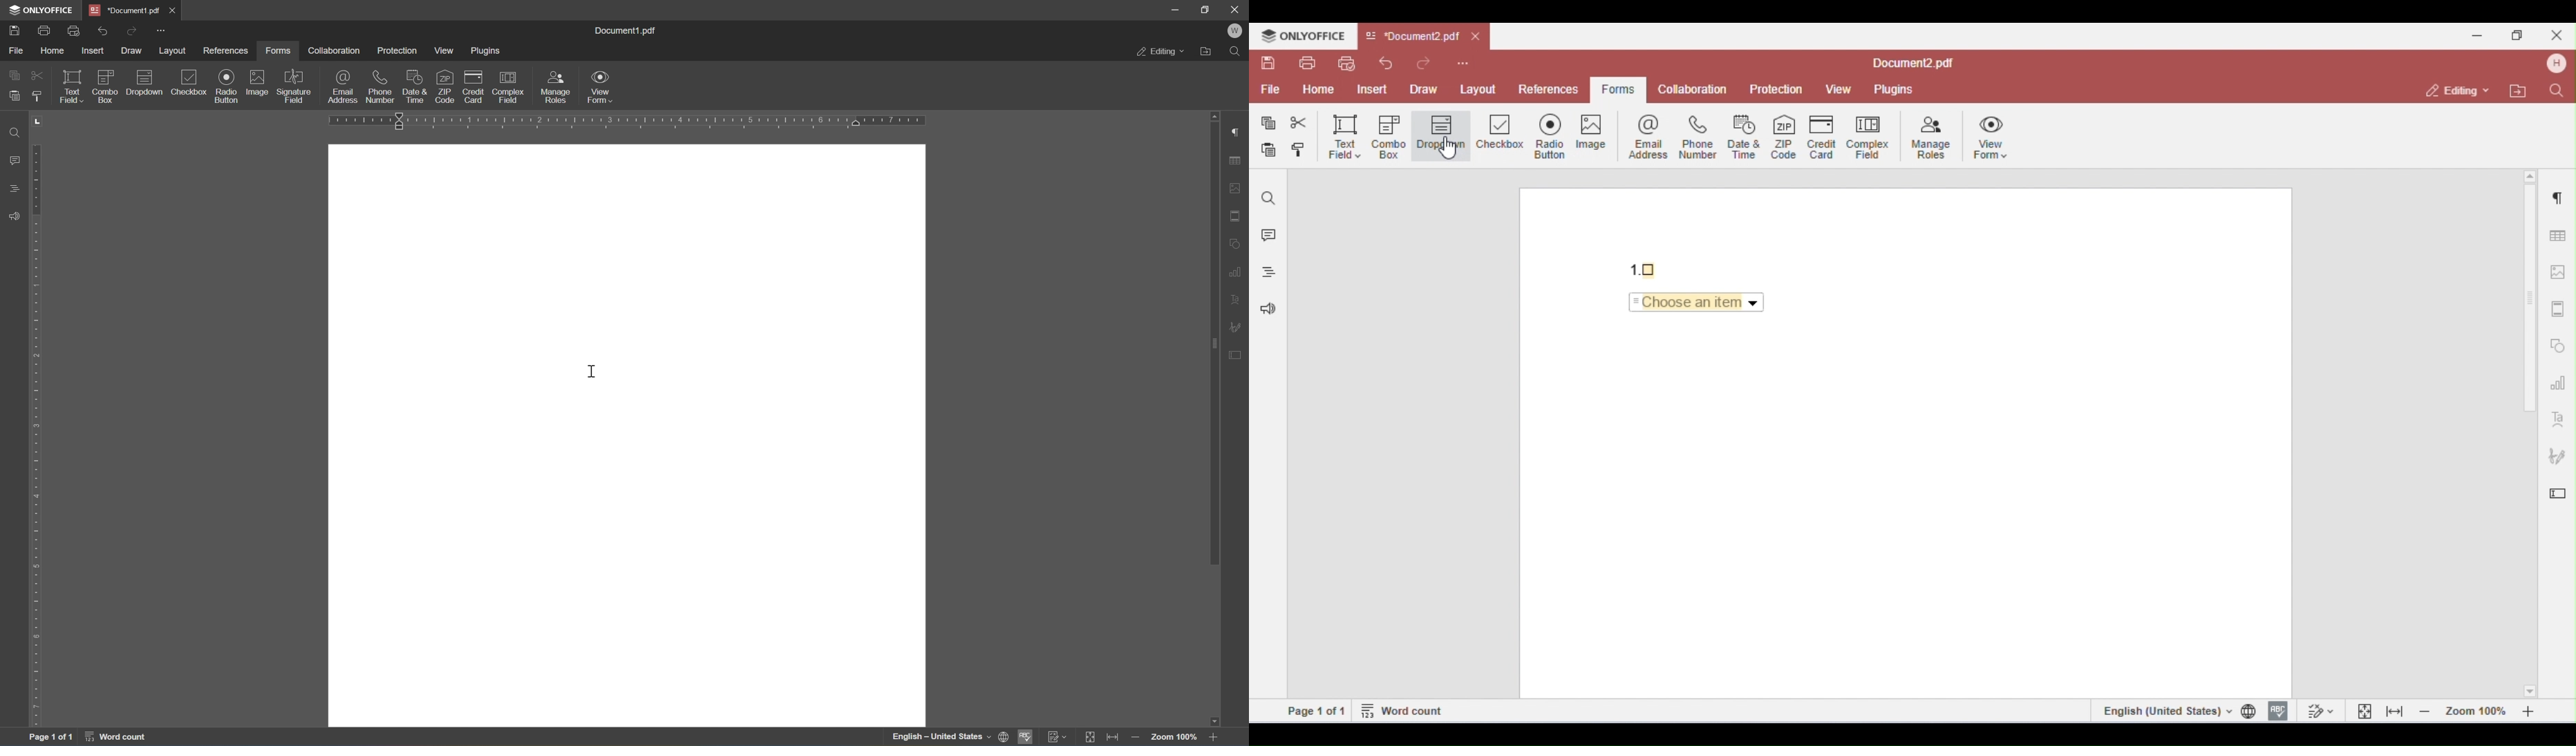  What do you see at coordinates (1239, 271) in the screenshot?
I see `chart settings` at bounding box center [1239, 271].